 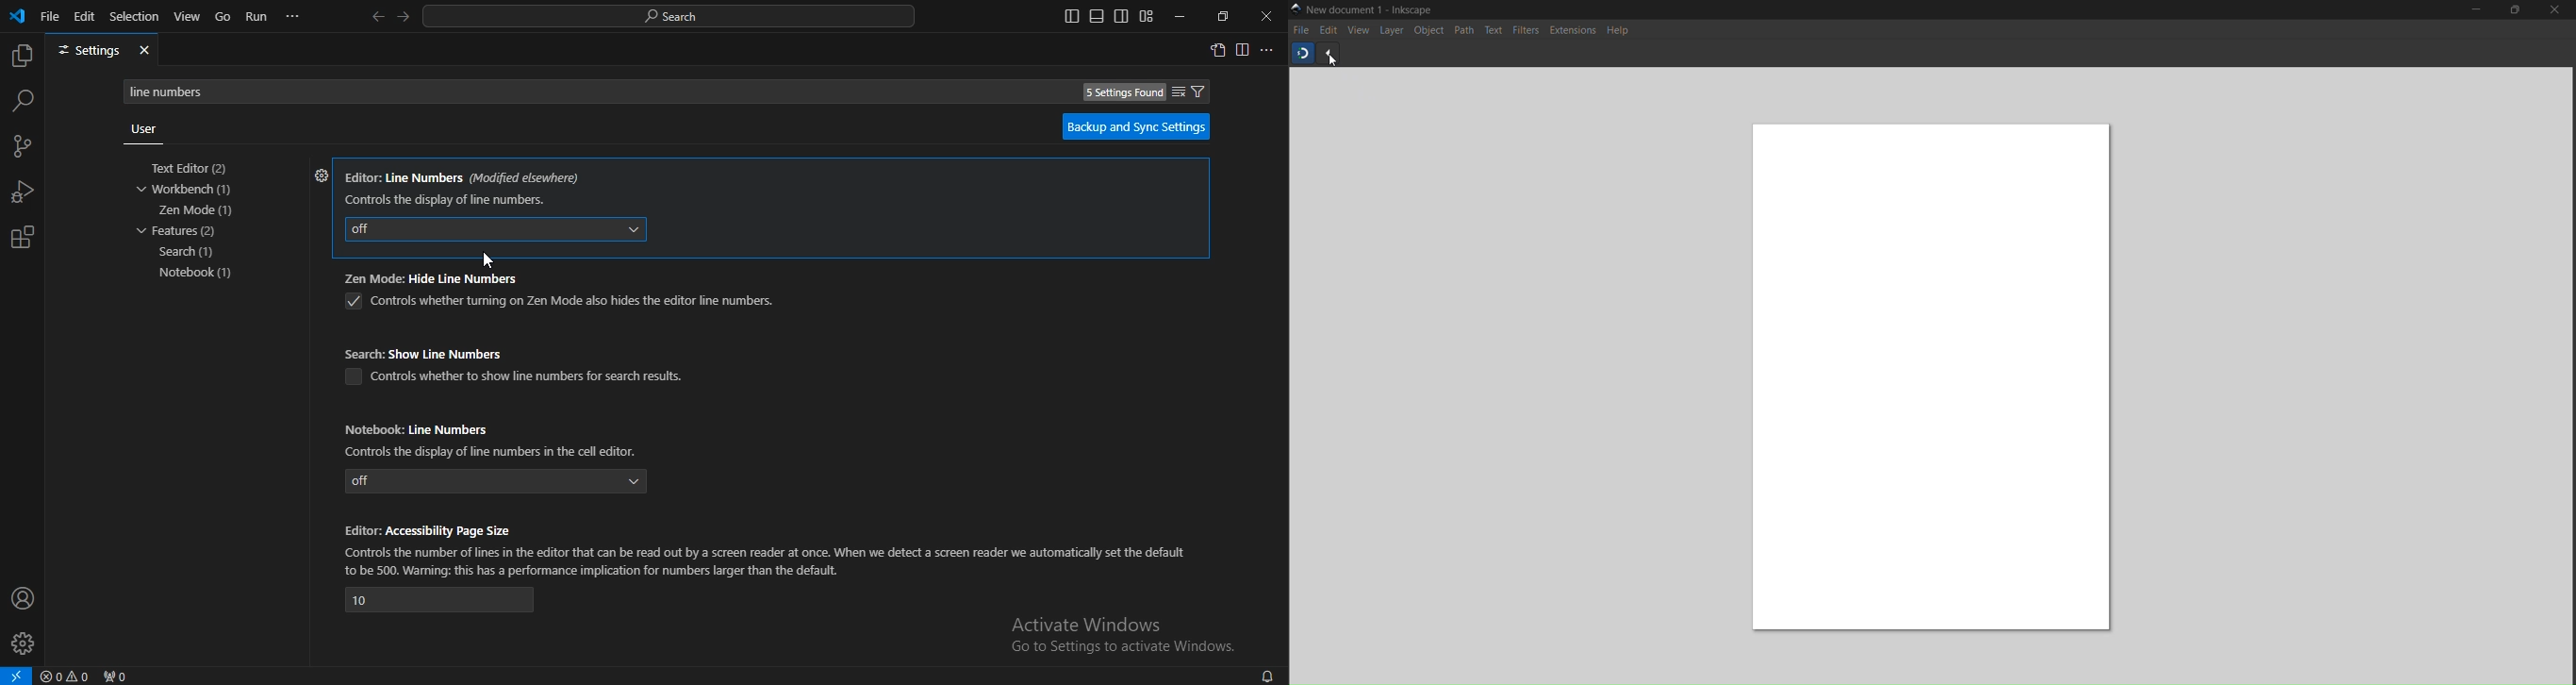 What do you see at coordinates (491, 259) in the screenshot?
I see `cursor` at bounding box center [491, 259].